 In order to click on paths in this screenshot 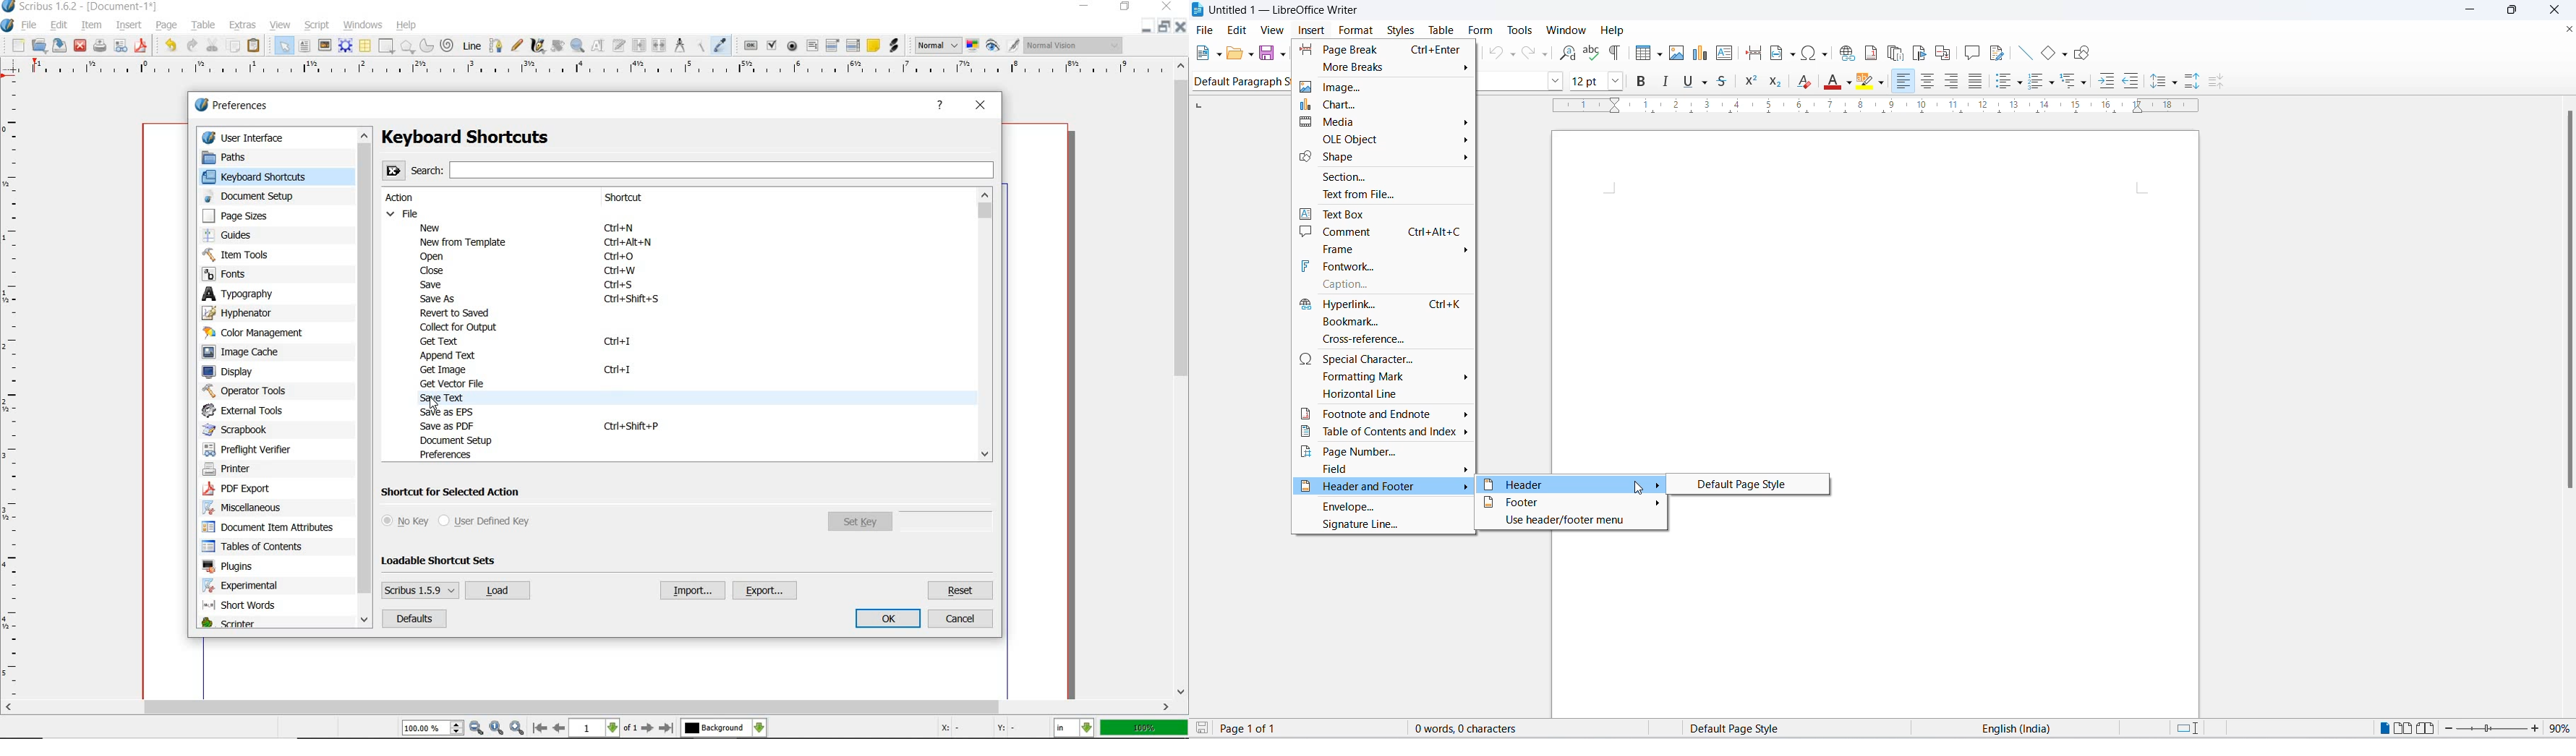, I will do `click(241, 156)`.